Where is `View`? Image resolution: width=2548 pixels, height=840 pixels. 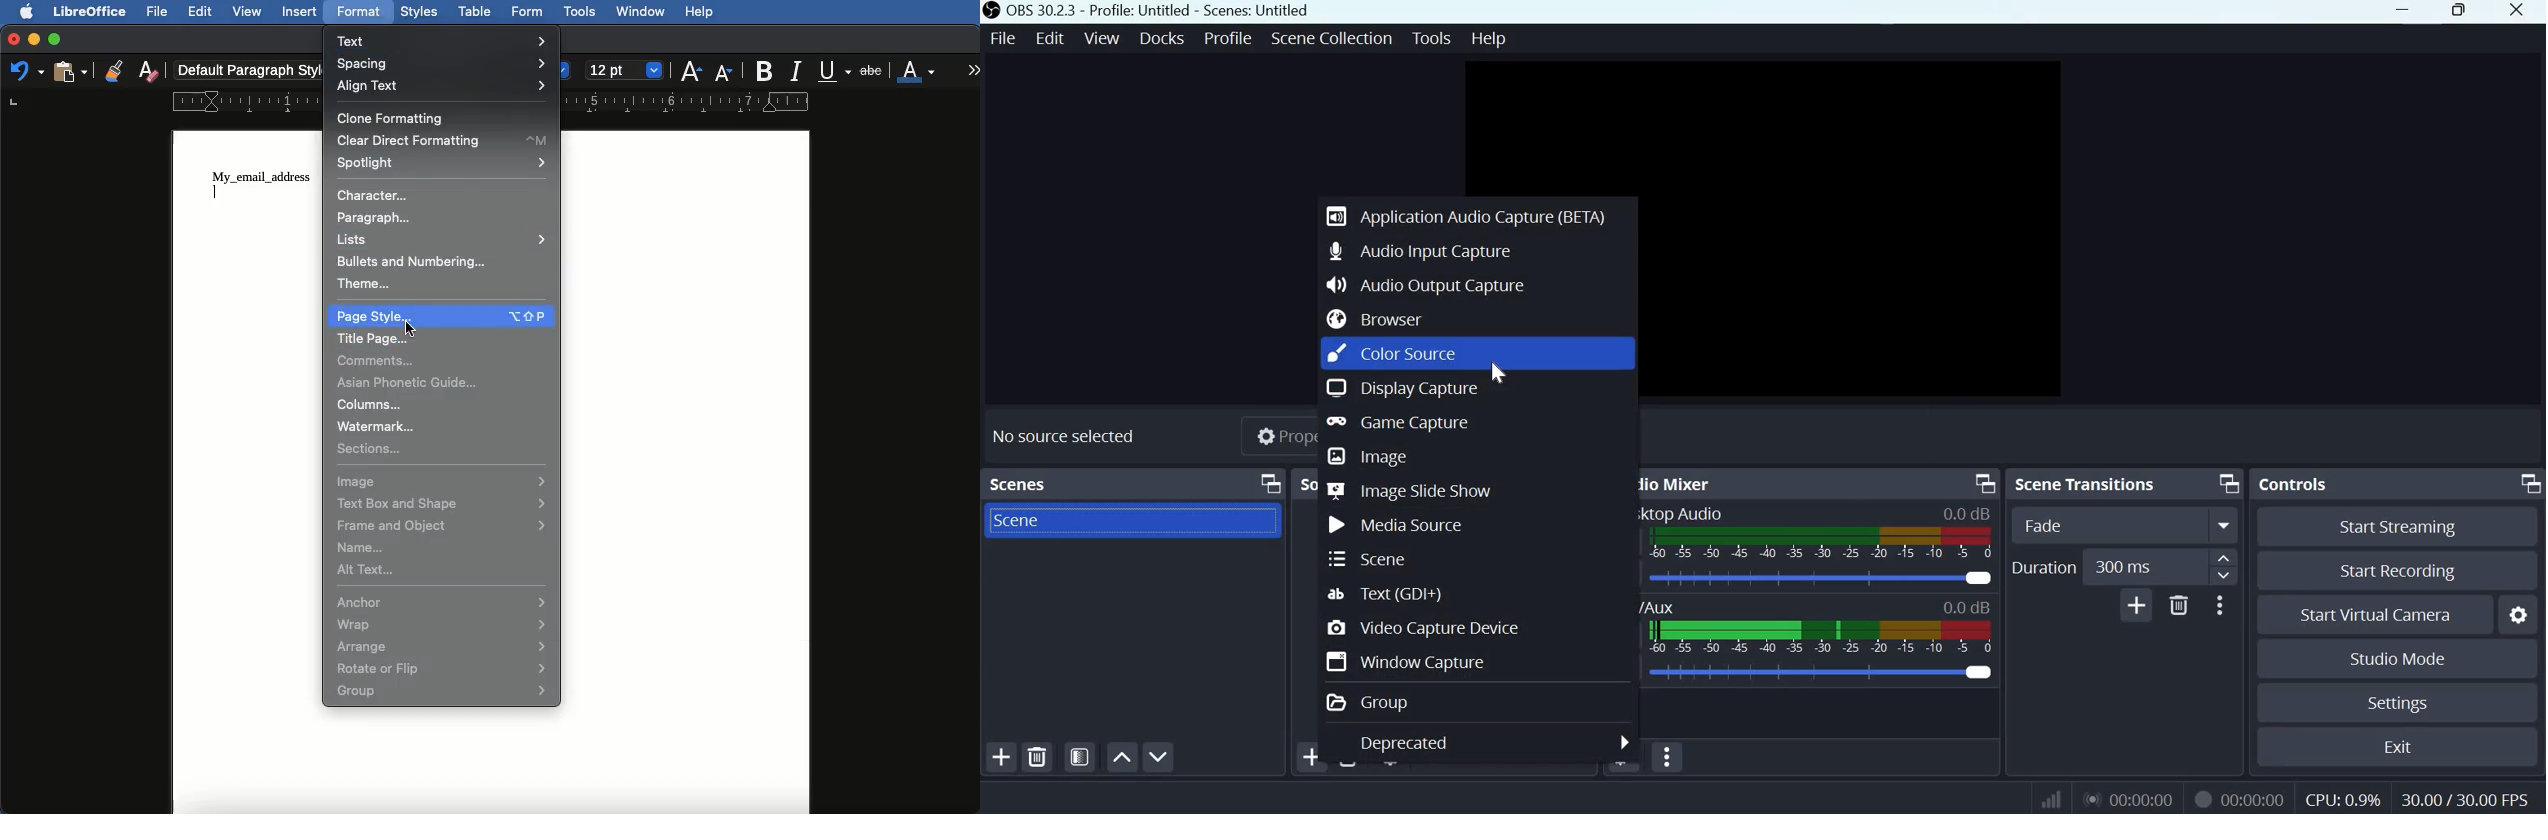
View is located at coordinates (248, 11).